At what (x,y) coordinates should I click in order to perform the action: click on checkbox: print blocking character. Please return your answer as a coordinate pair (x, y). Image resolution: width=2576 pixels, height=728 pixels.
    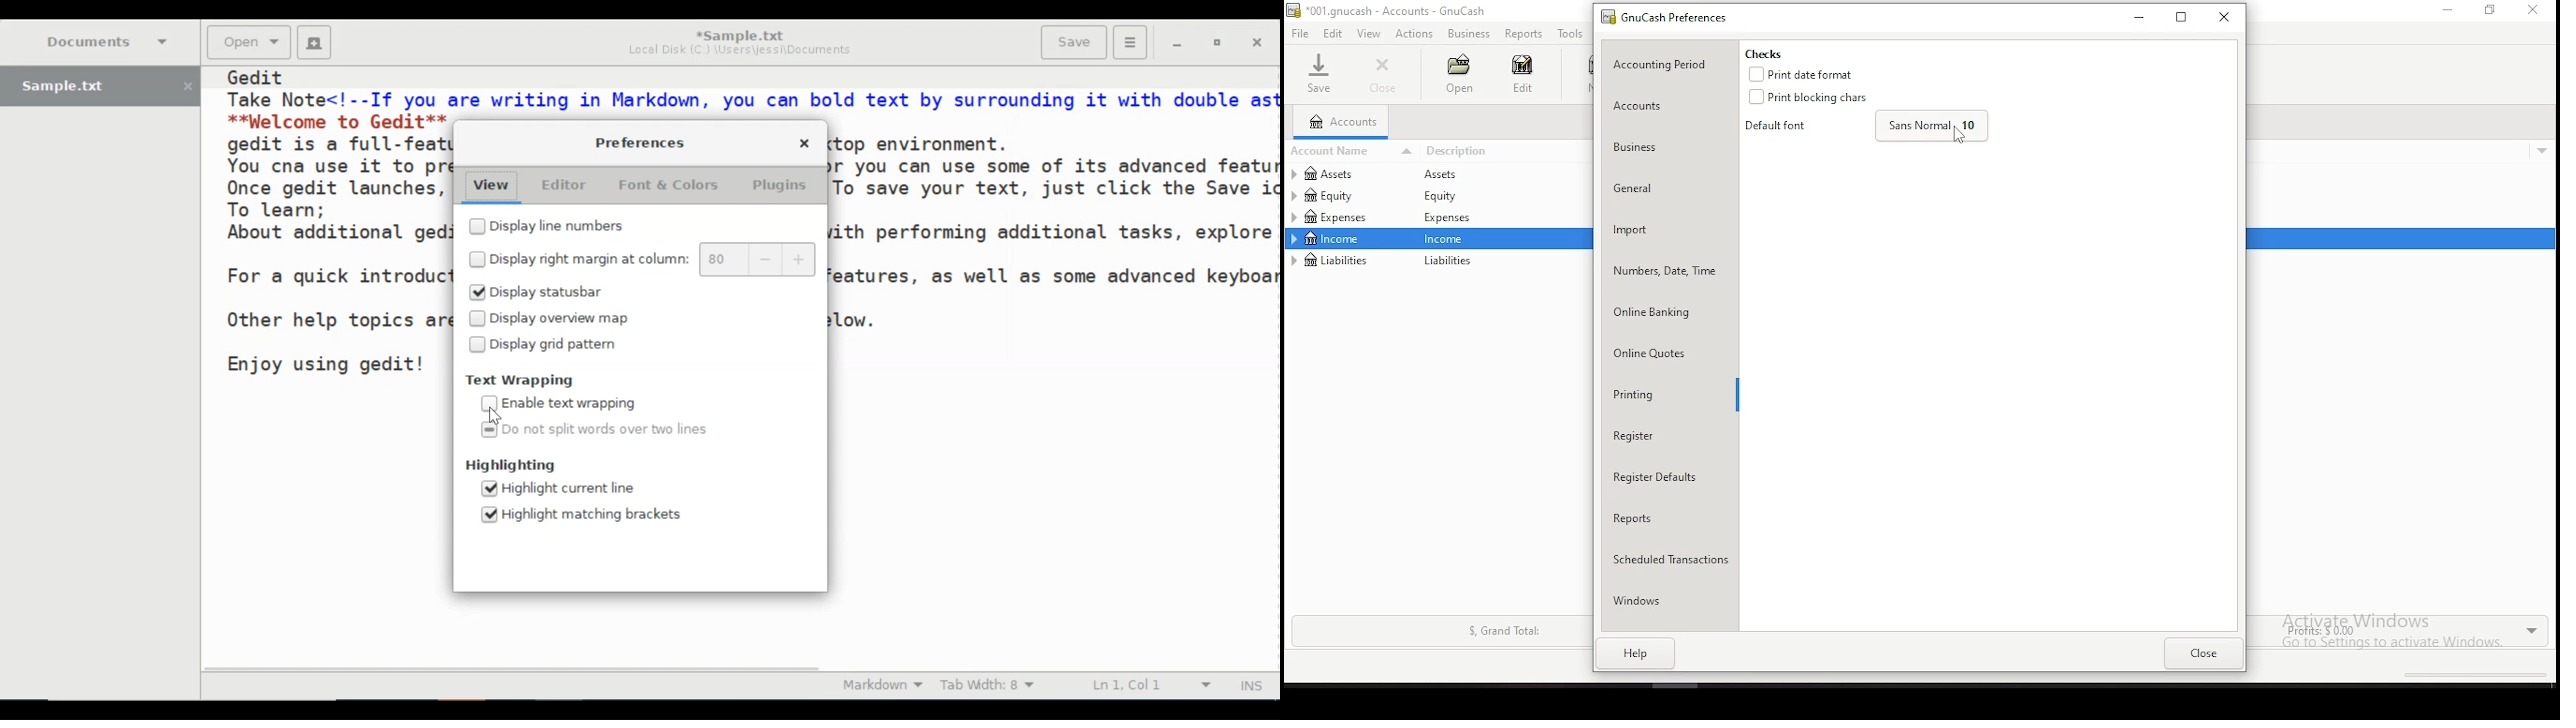
    Looking at the image, I should click on (1815, 96).